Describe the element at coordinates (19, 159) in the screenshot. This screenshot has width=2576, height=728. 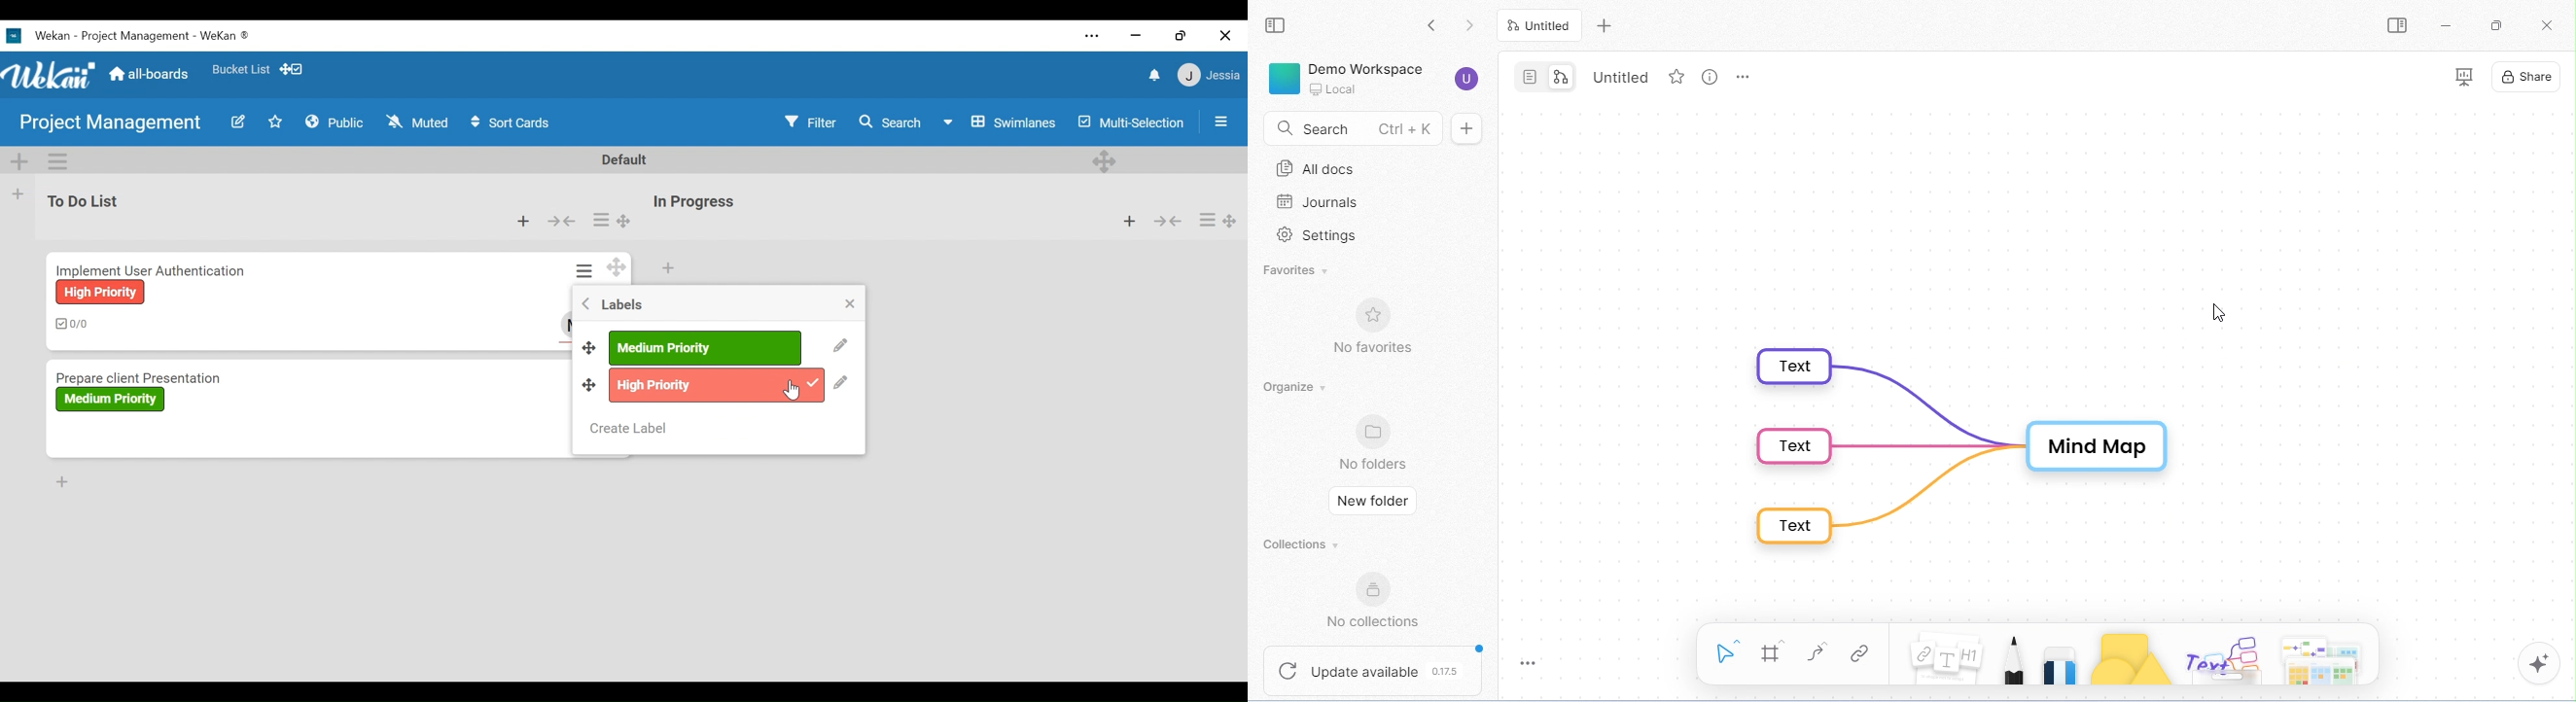
I see `Add Swimlane` at that location.